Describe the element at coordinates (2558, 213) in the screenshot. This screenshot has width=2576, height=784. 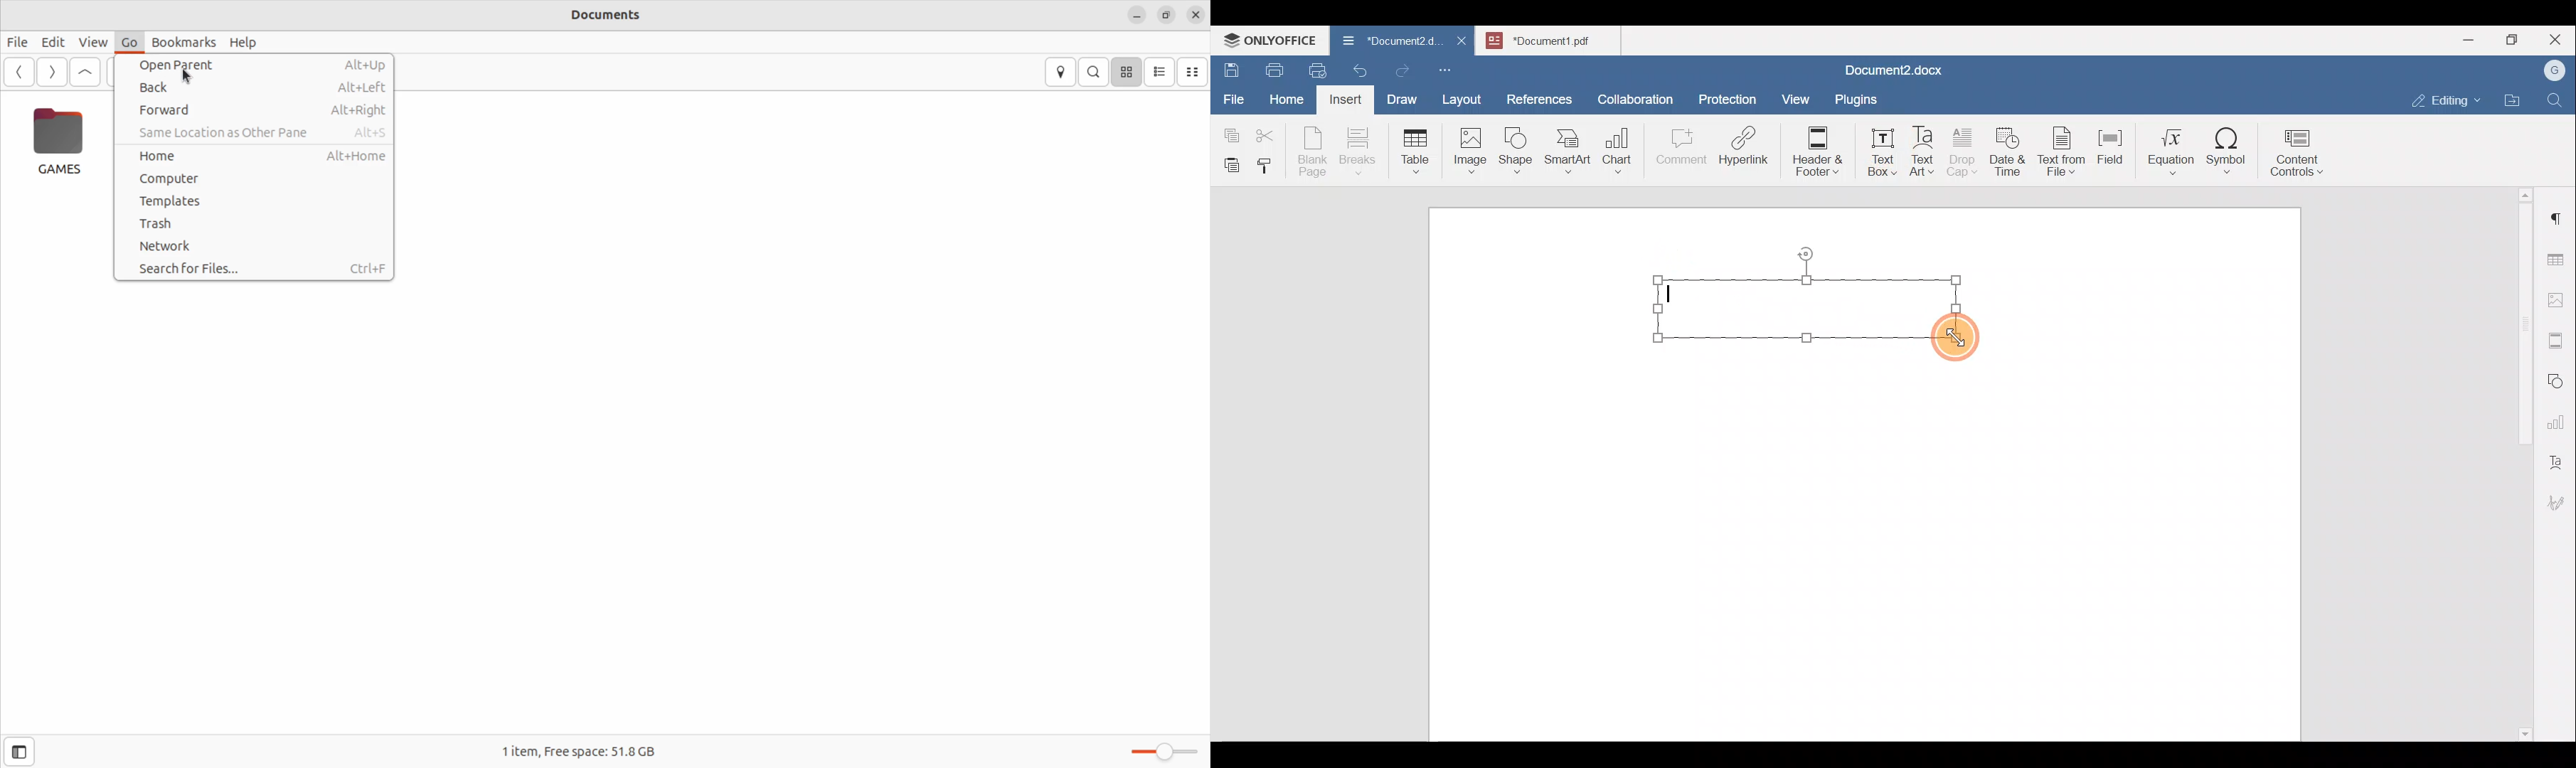
I see `Paragraph settings` at that location.